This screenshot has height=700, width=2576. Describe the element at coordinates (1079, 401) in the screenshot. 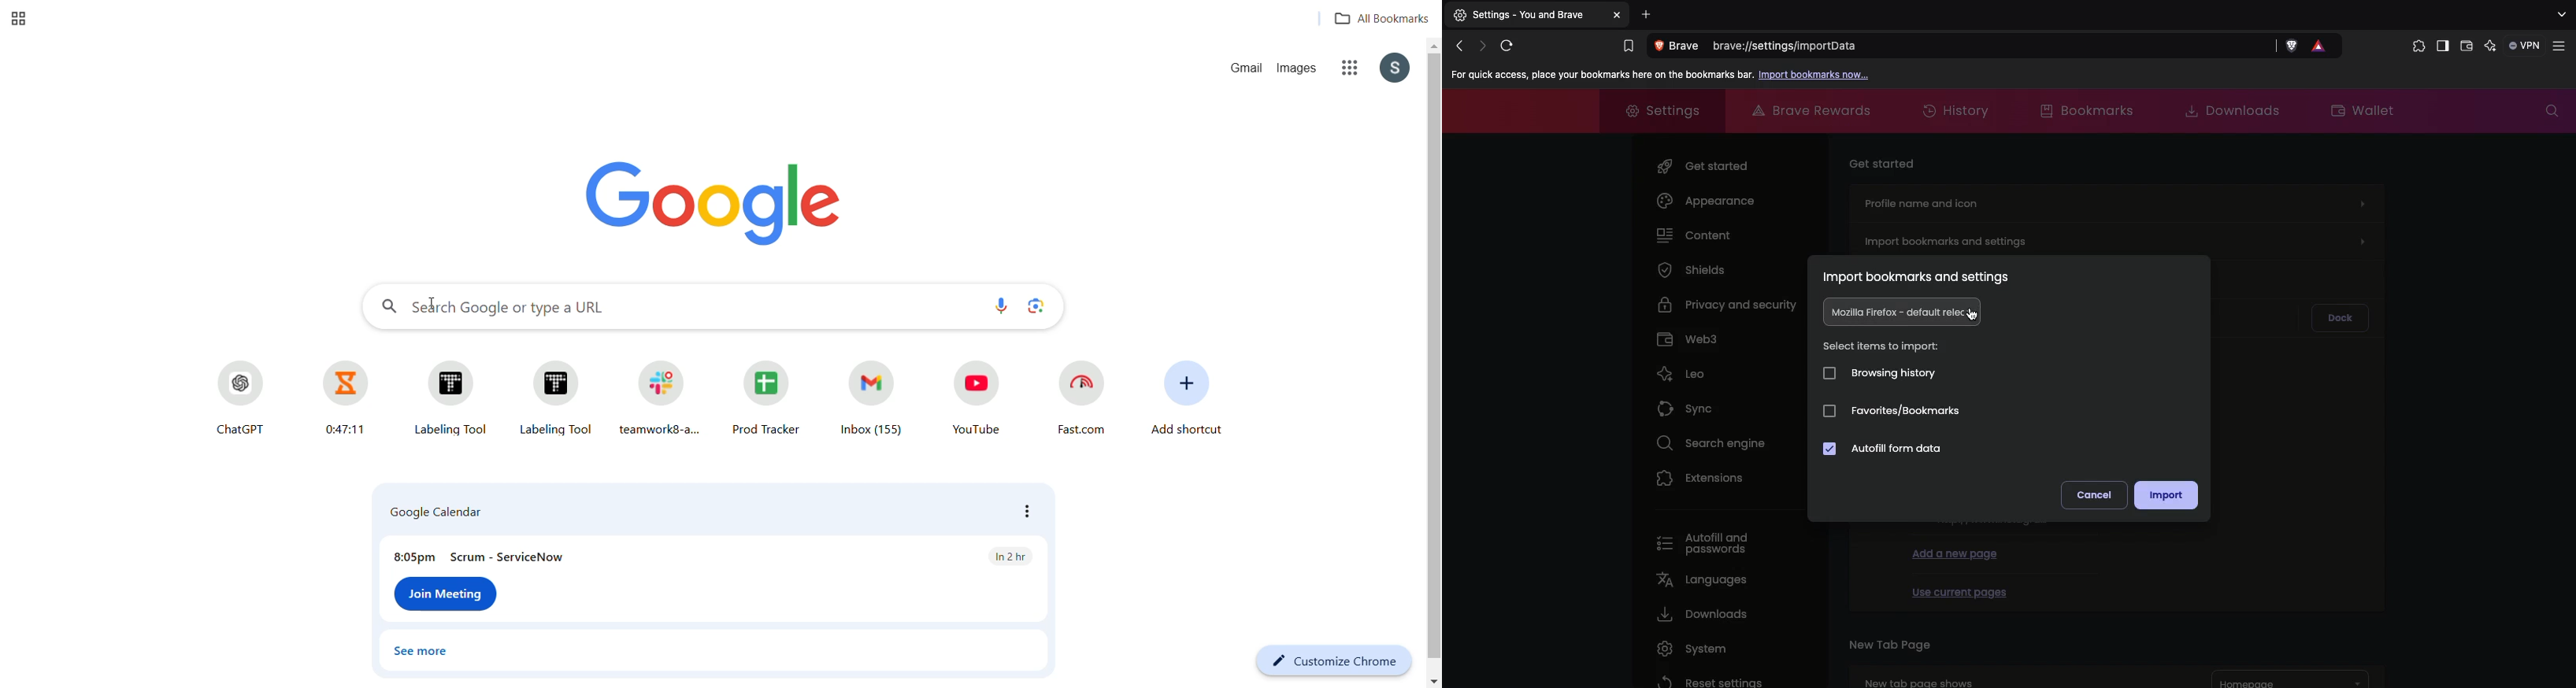

I see `Fast.com` at that location.